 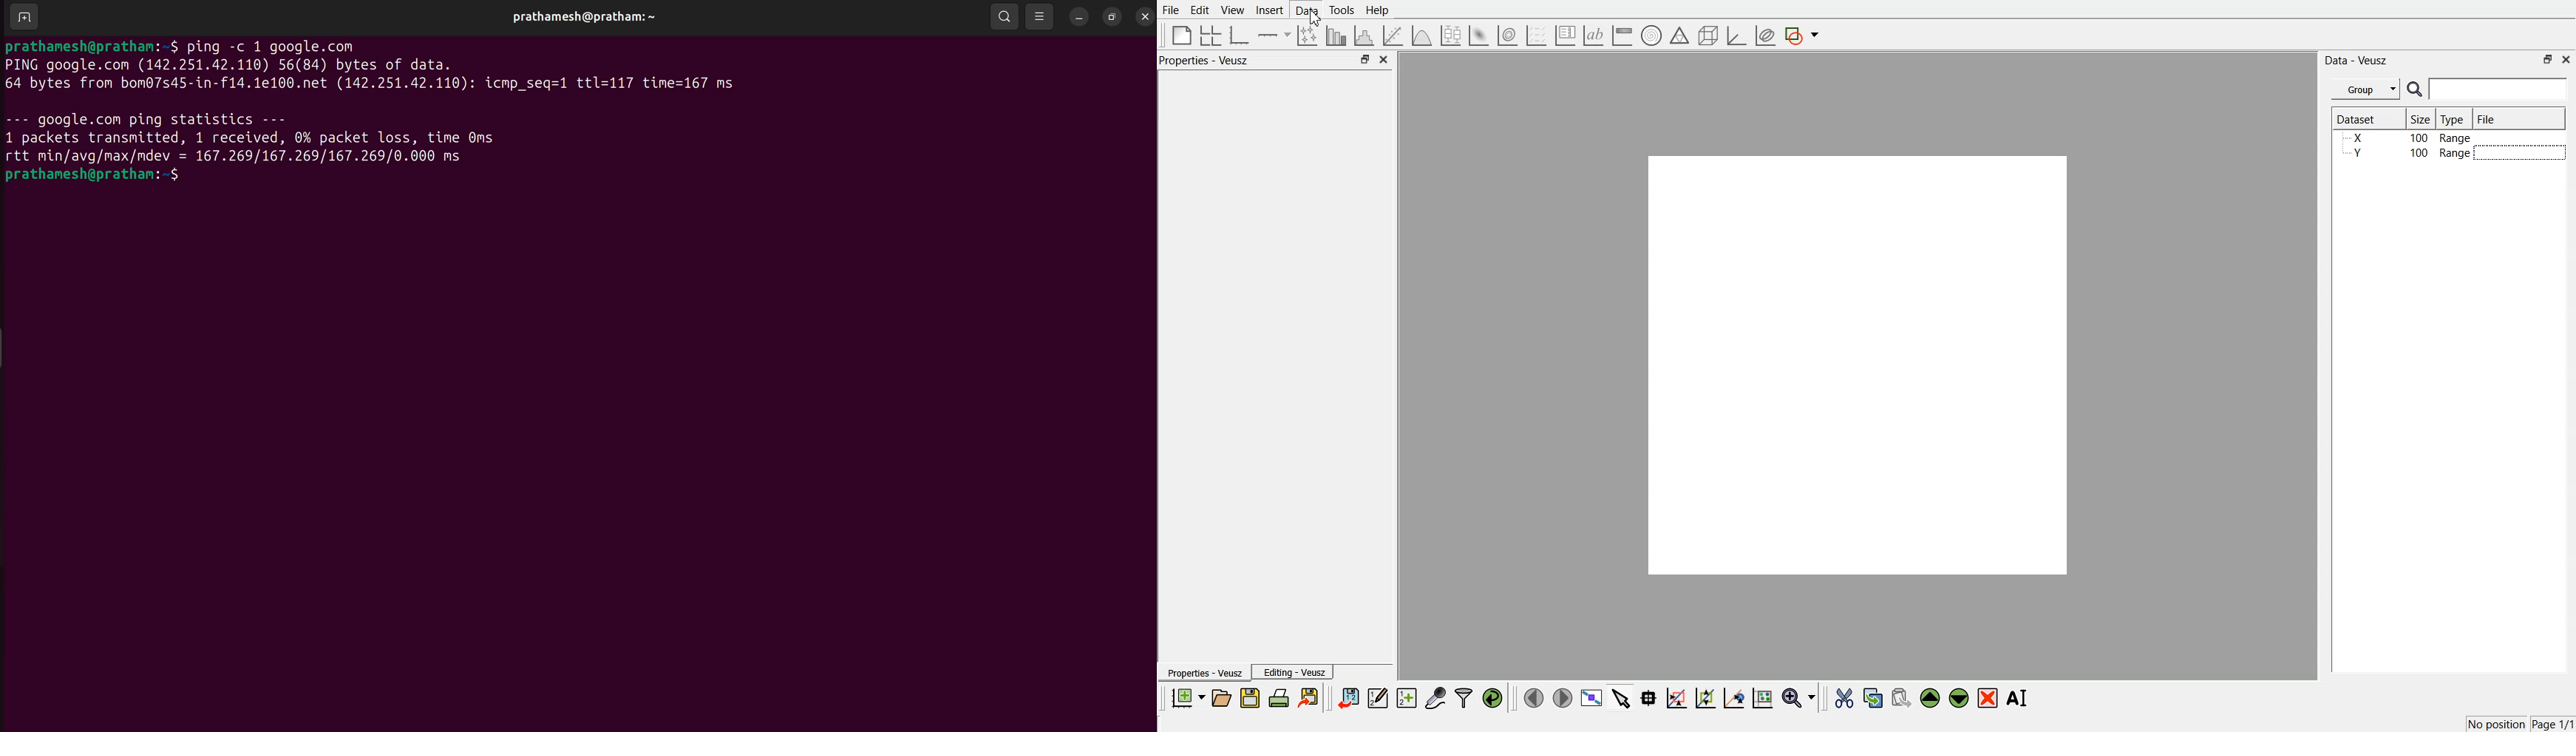 What do you see at coordinates (1649, 697) in the screenshot?
I see `Read data points from graph` at bounding box center [1649, 697].